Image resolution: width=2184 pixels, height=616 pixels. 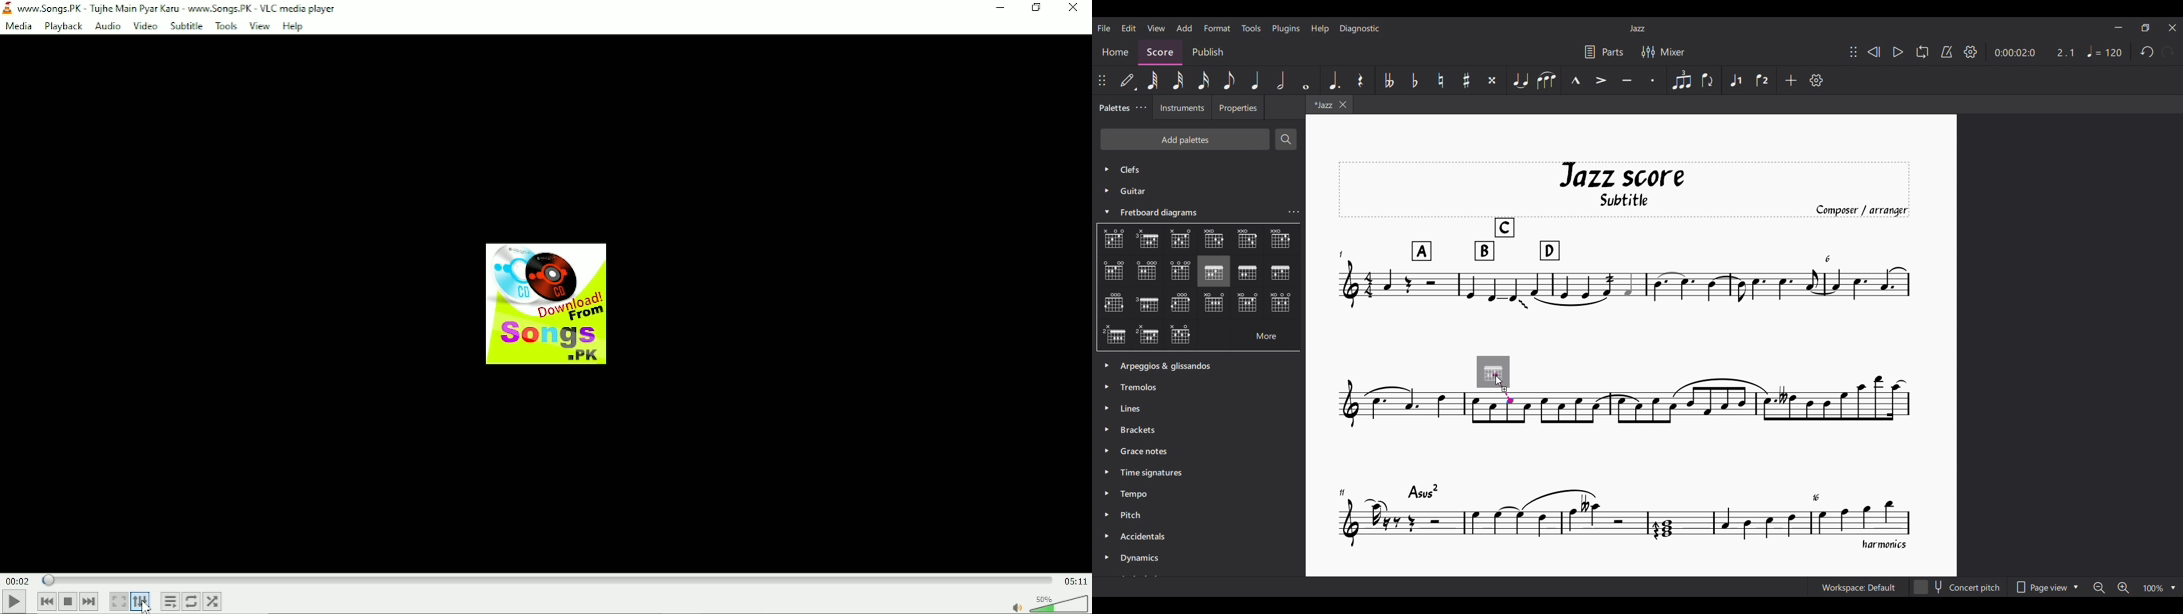 I want to click on Chart 12, so click(x=1113, y=304).